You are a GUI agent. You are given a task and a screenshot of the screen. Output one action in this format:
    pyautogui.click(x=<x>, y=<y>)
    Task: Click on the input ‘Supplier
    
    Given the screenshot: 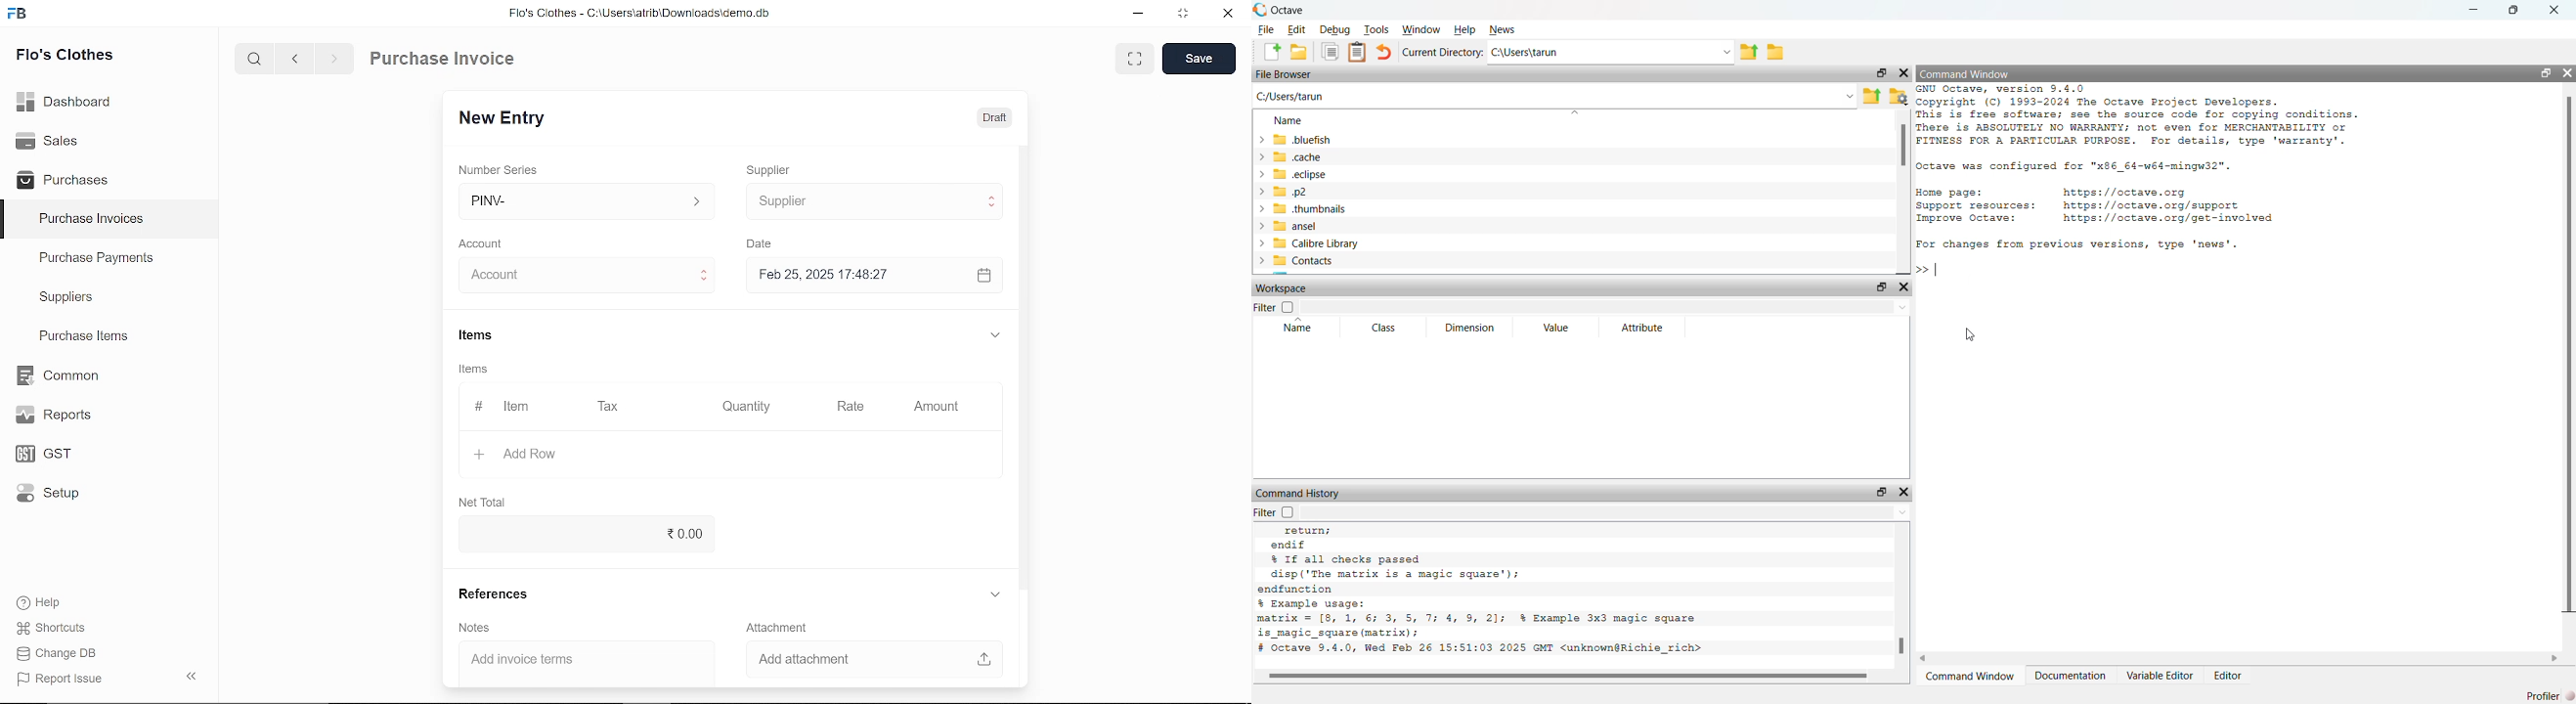 What is the action you would take?
    pyautogui.click(x=870, y=201)
    